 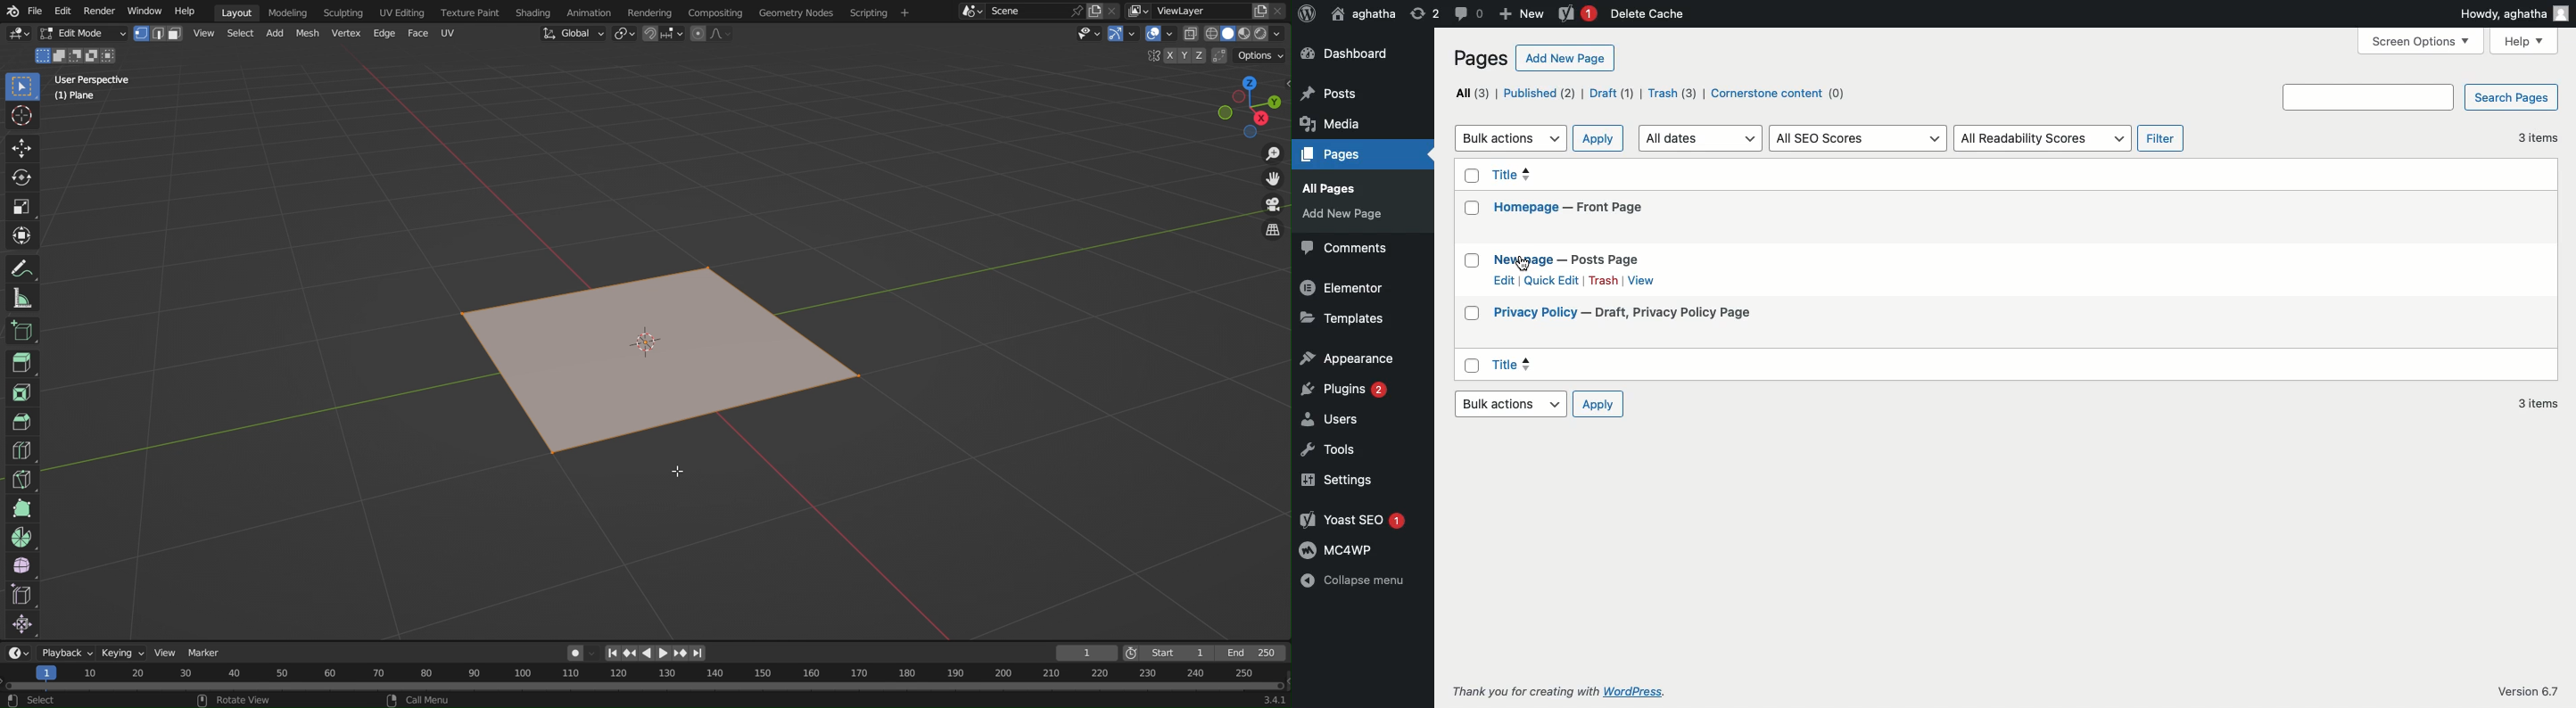 I want to click on Rendering, so click(x=656, y=11).